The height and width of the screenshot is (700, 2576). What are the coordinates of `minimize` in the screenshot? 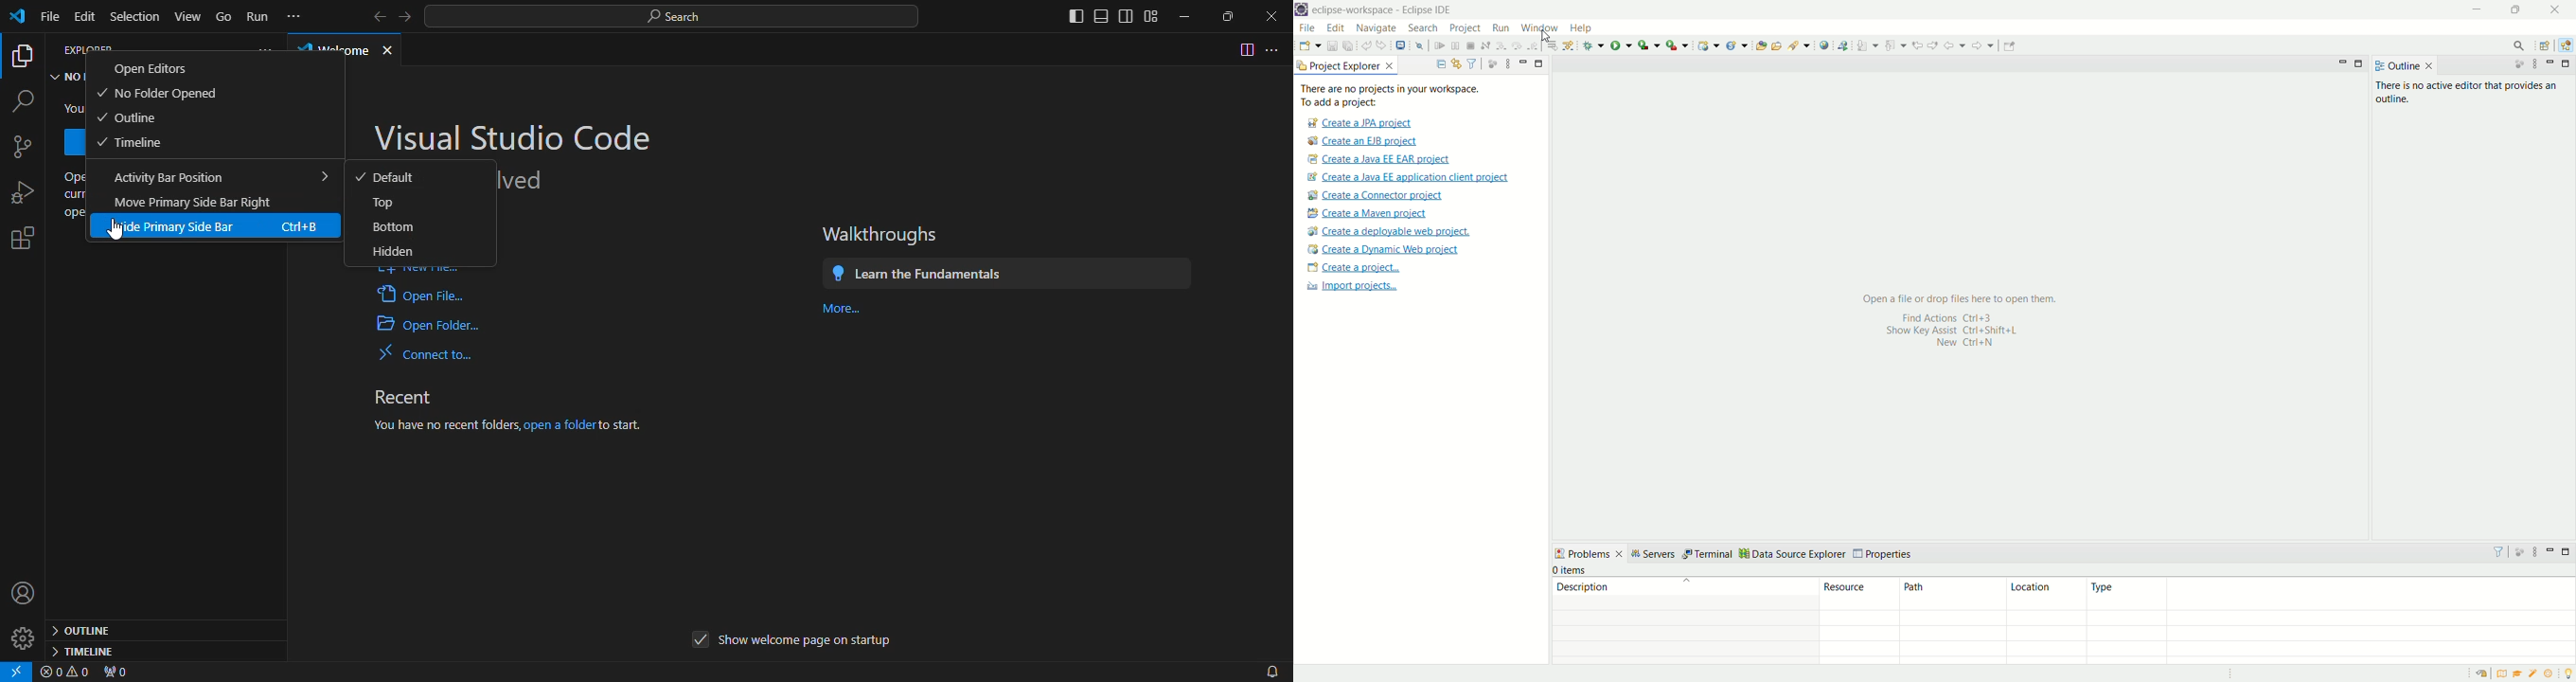 It's located at (2479, 10).